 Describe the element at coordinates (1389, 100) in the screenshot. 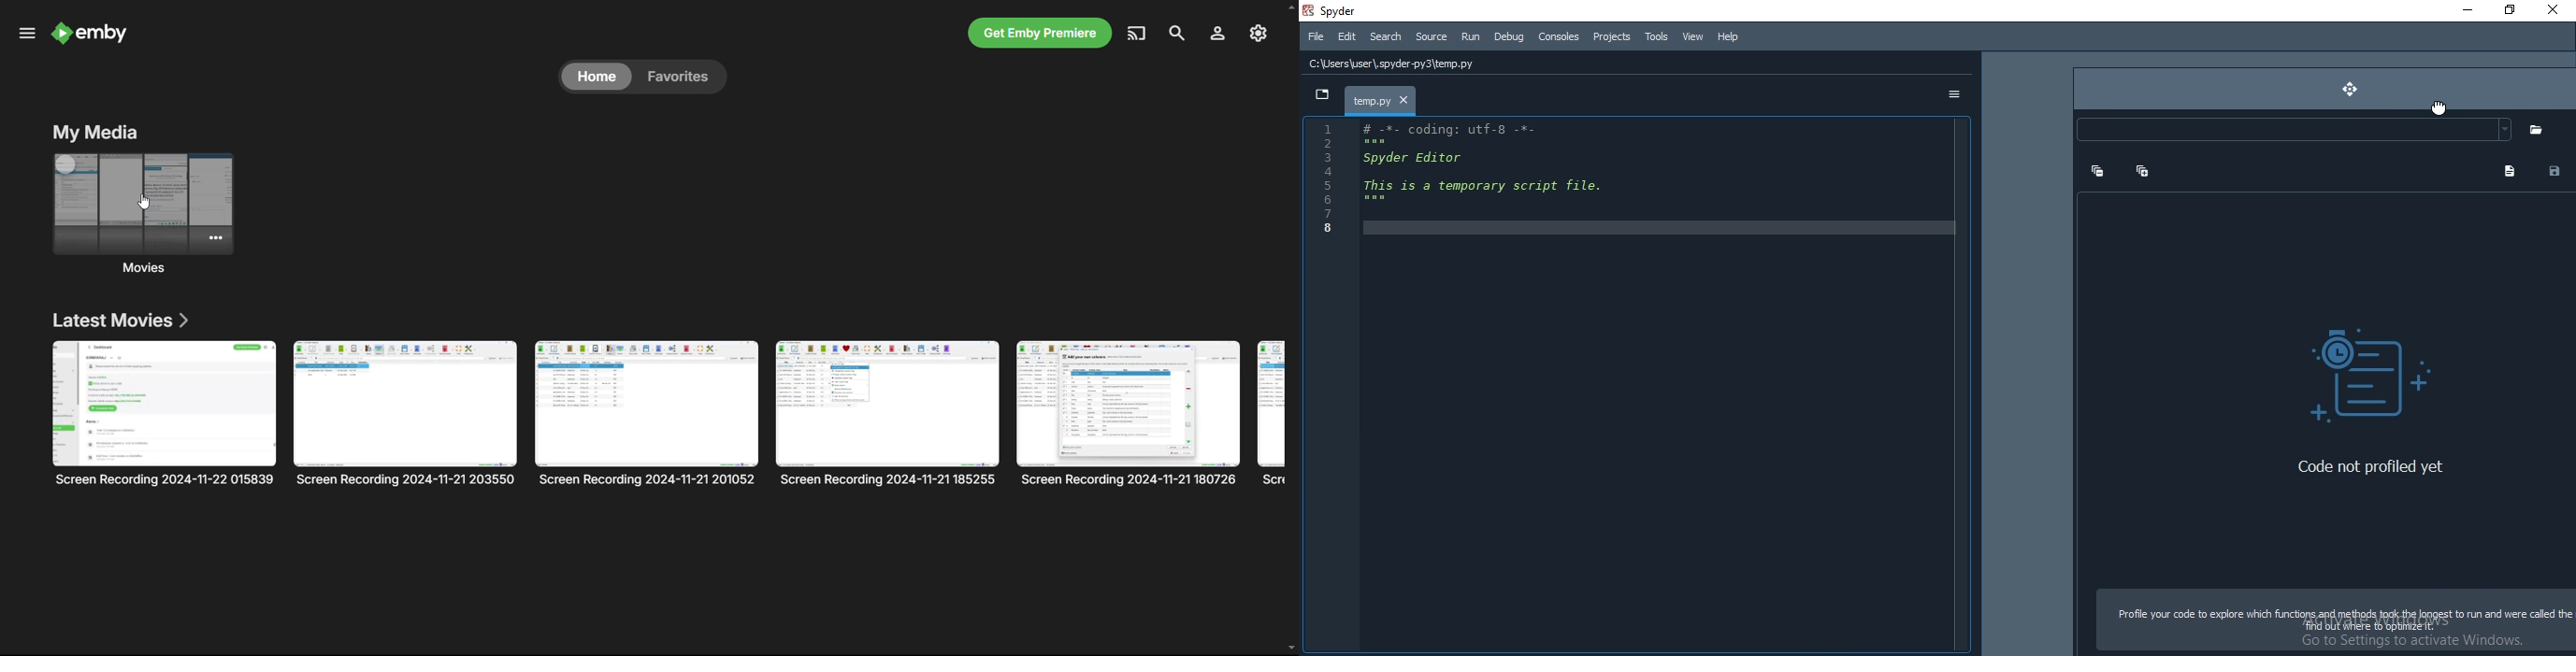

I see `file tab` at that location.